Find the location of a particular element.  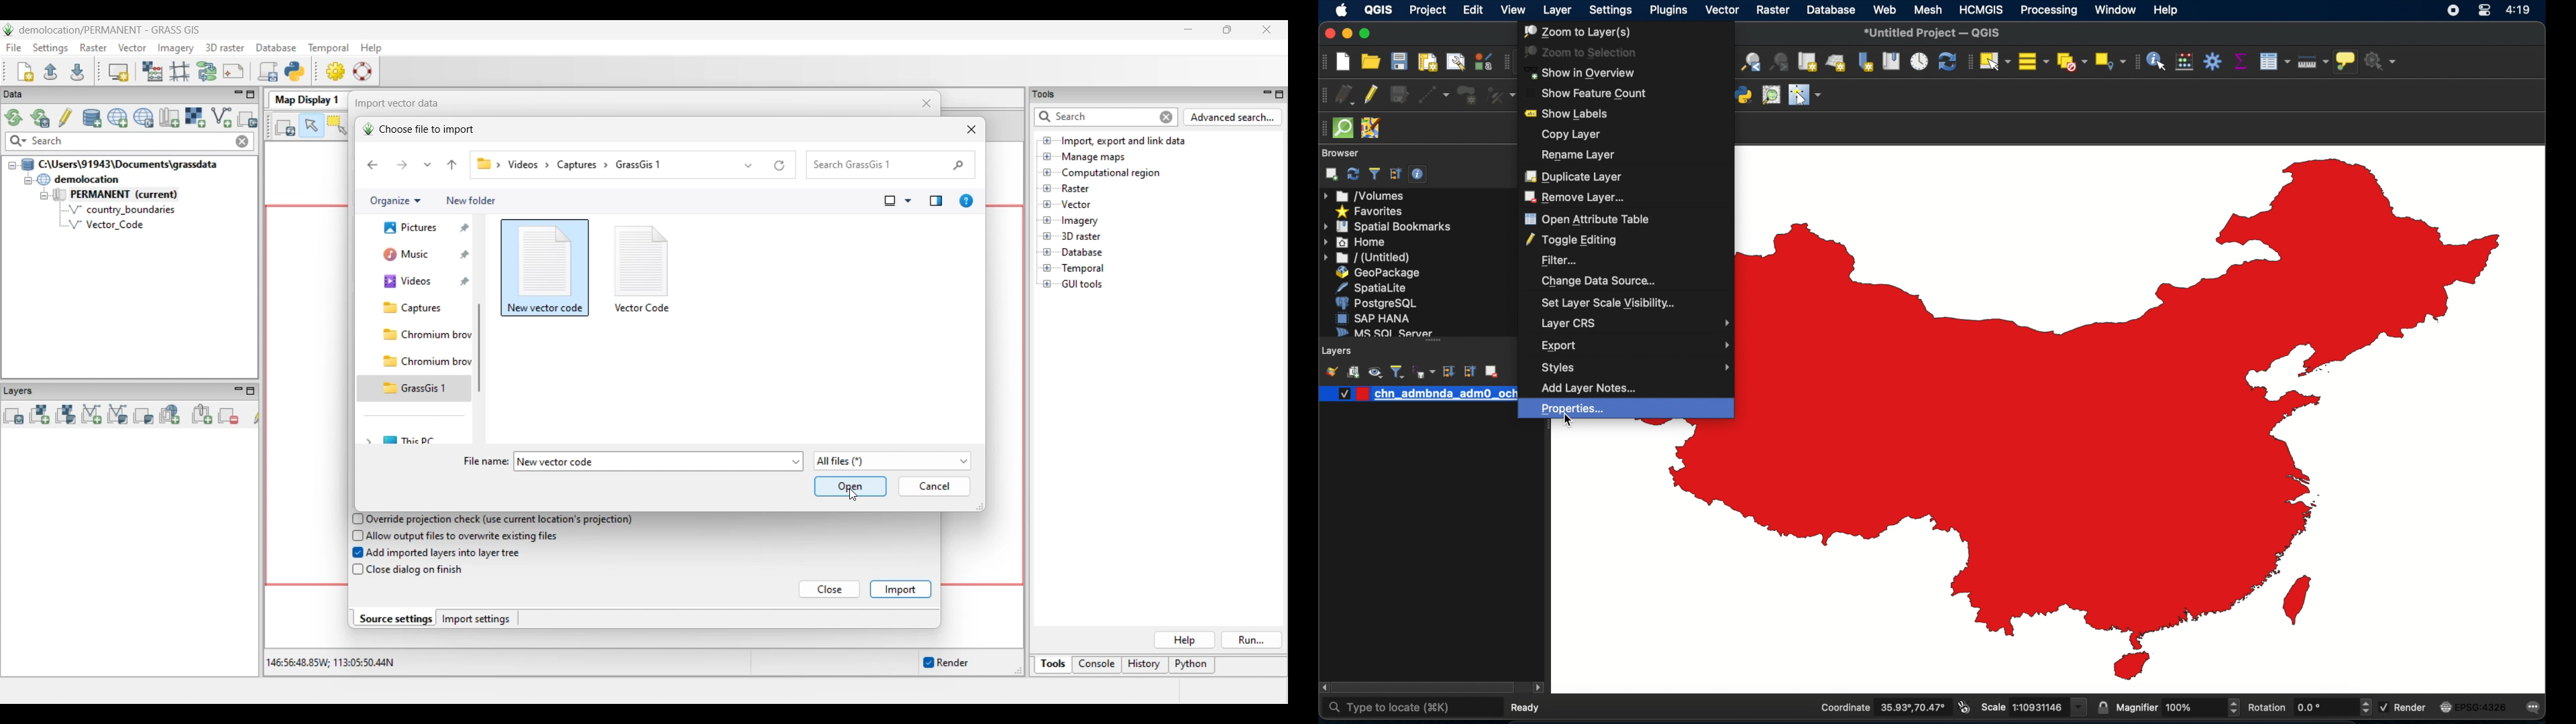

change data source is located at coordinates (1598, 281).